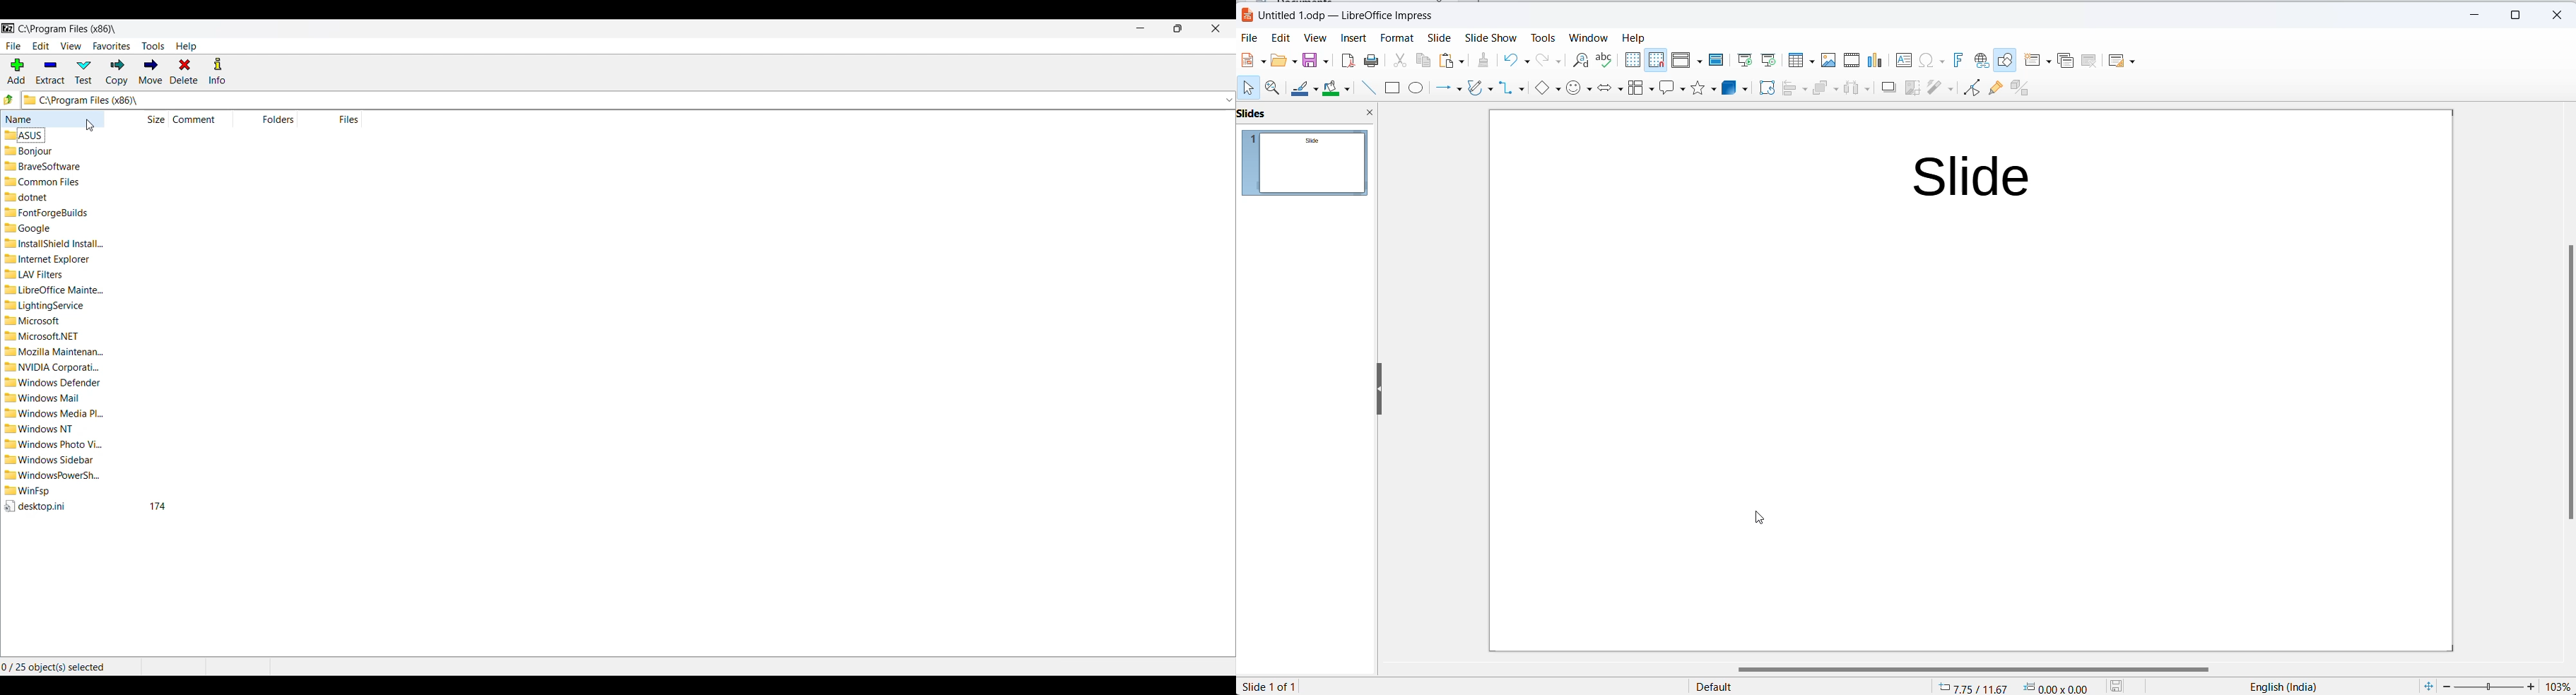  I want to click on Open options, so click(1284, 61).